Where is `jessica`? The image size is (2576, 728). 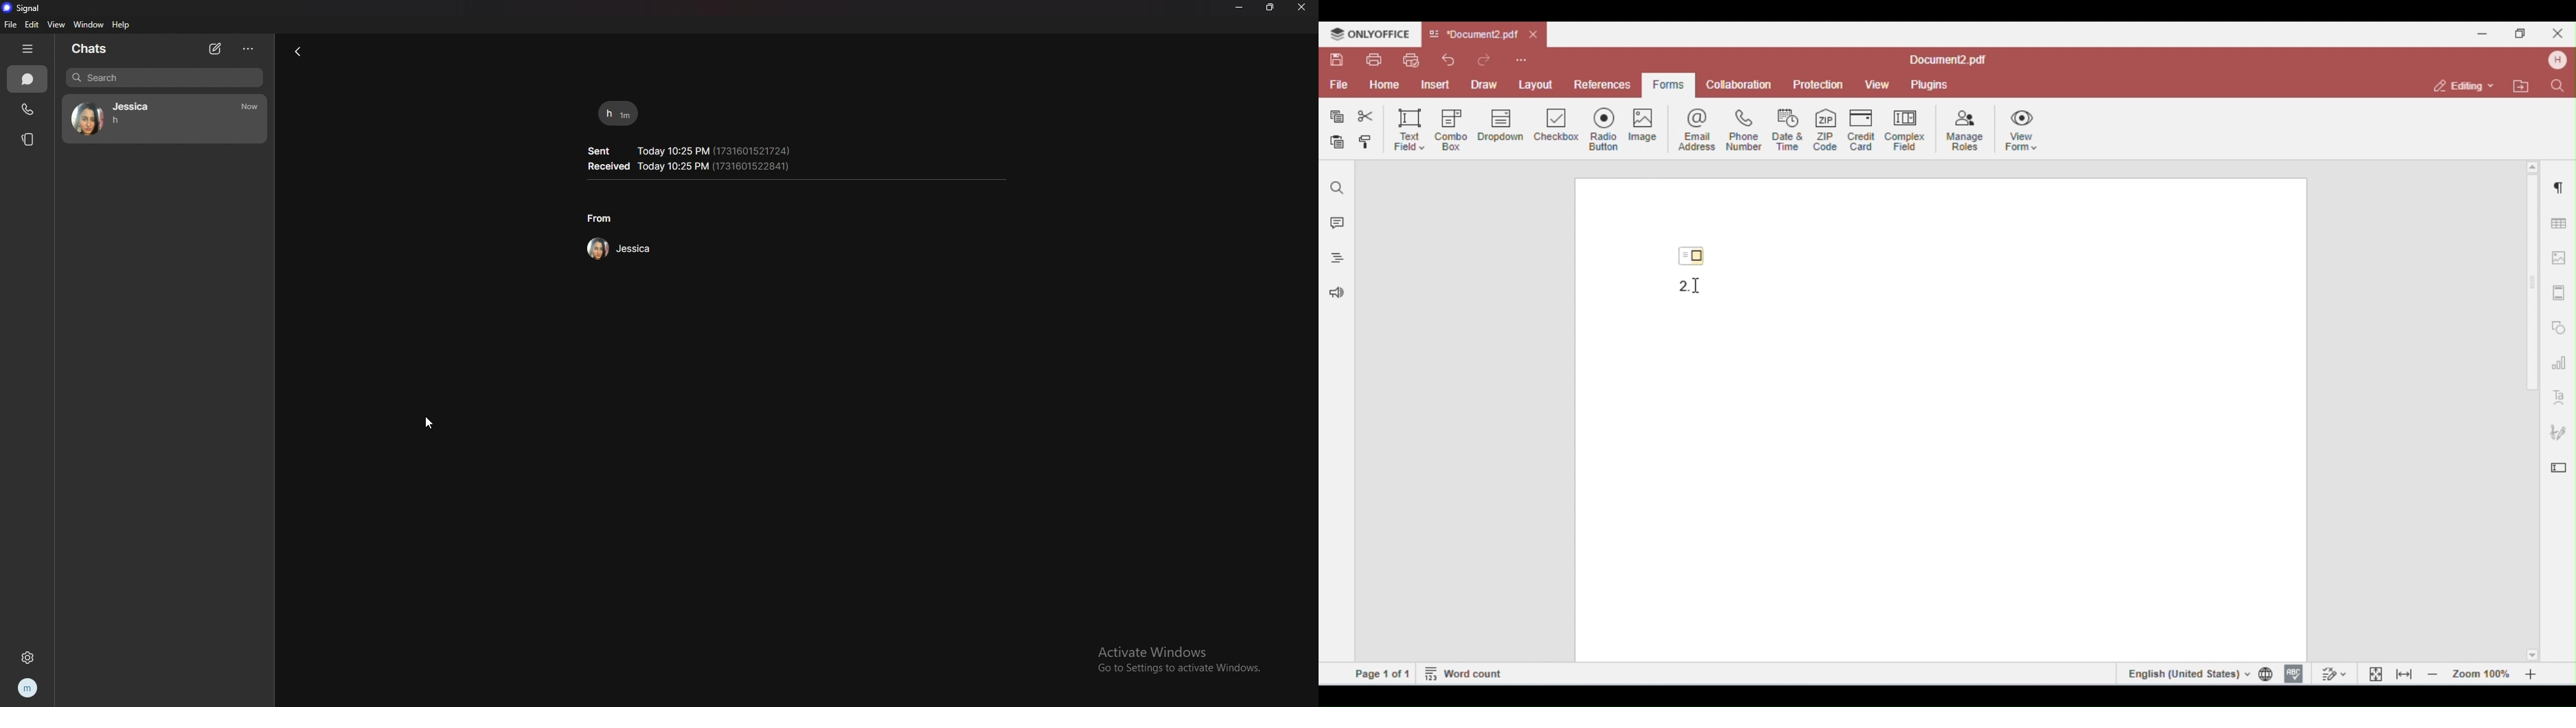
jessica is located at coordinates (617, 248).